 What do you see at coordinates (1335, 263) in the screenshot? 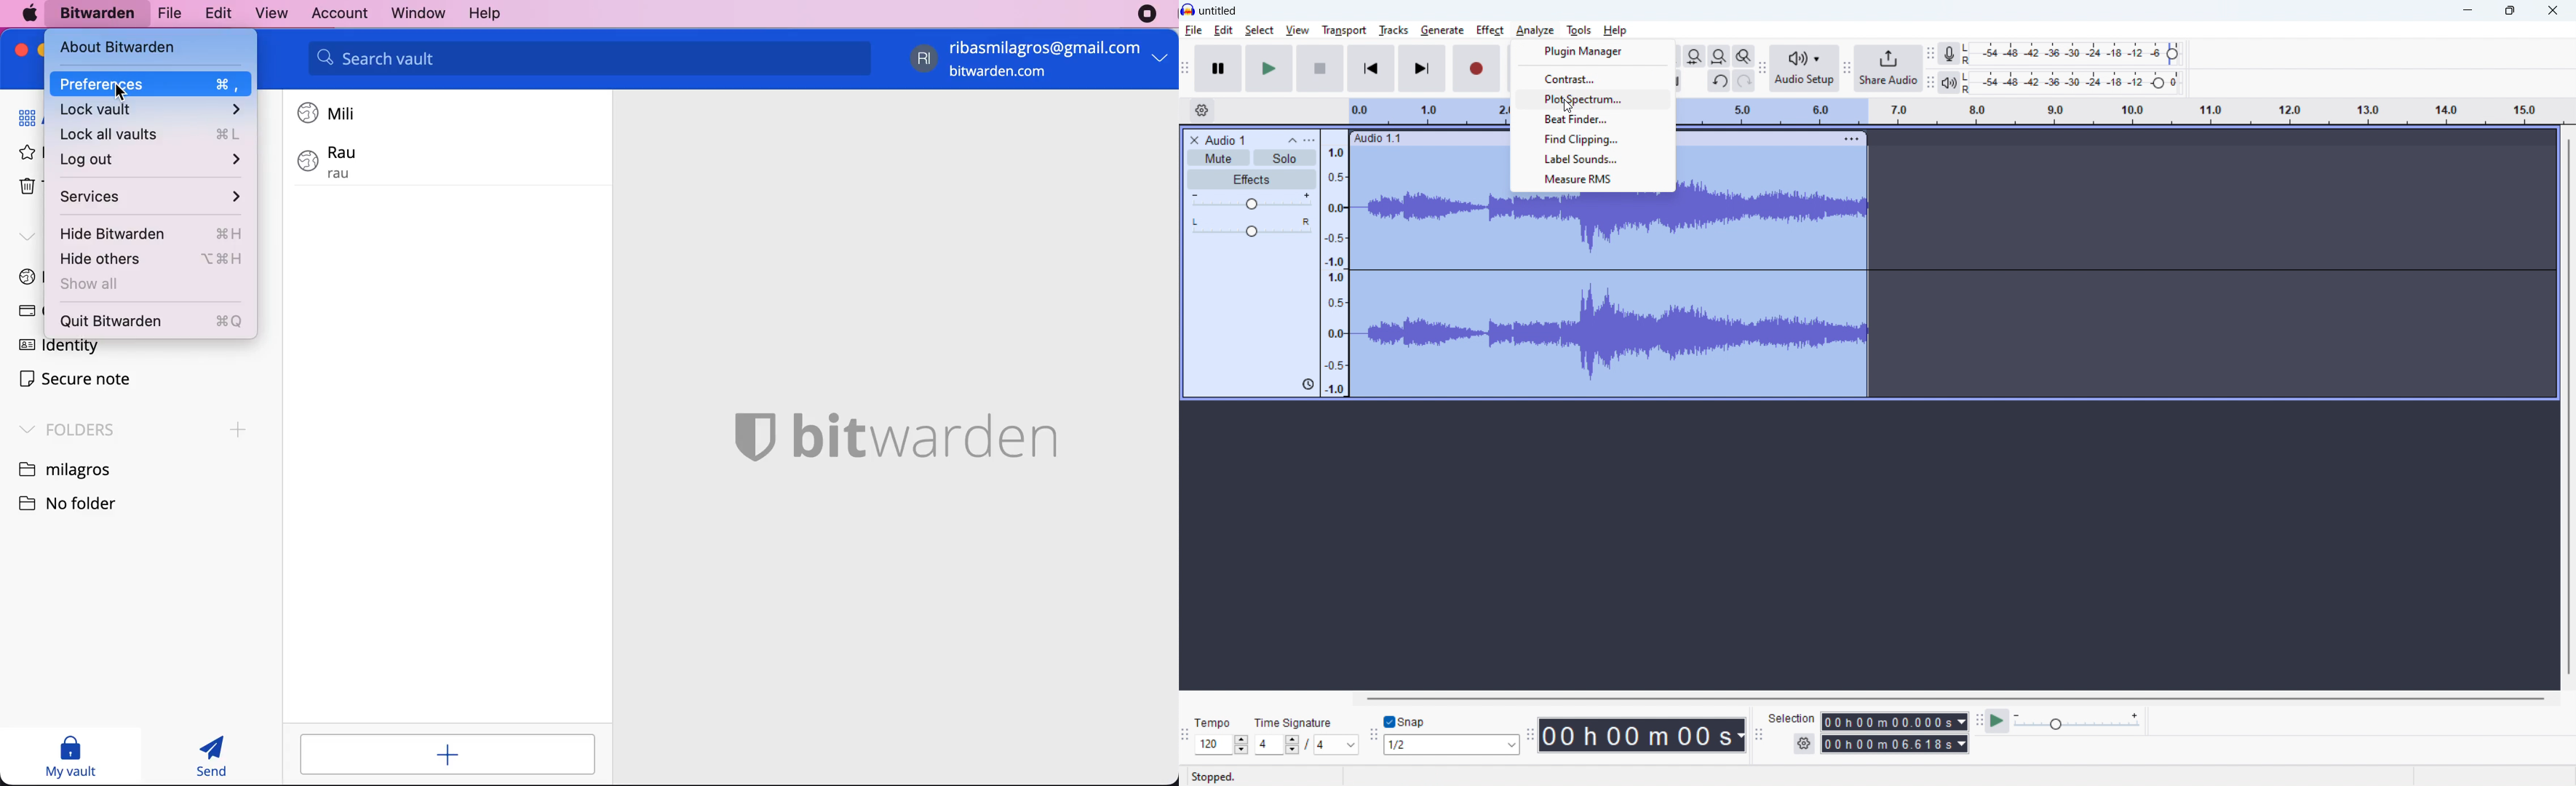
I see `amplitude` at bounding box center [1335, 263].